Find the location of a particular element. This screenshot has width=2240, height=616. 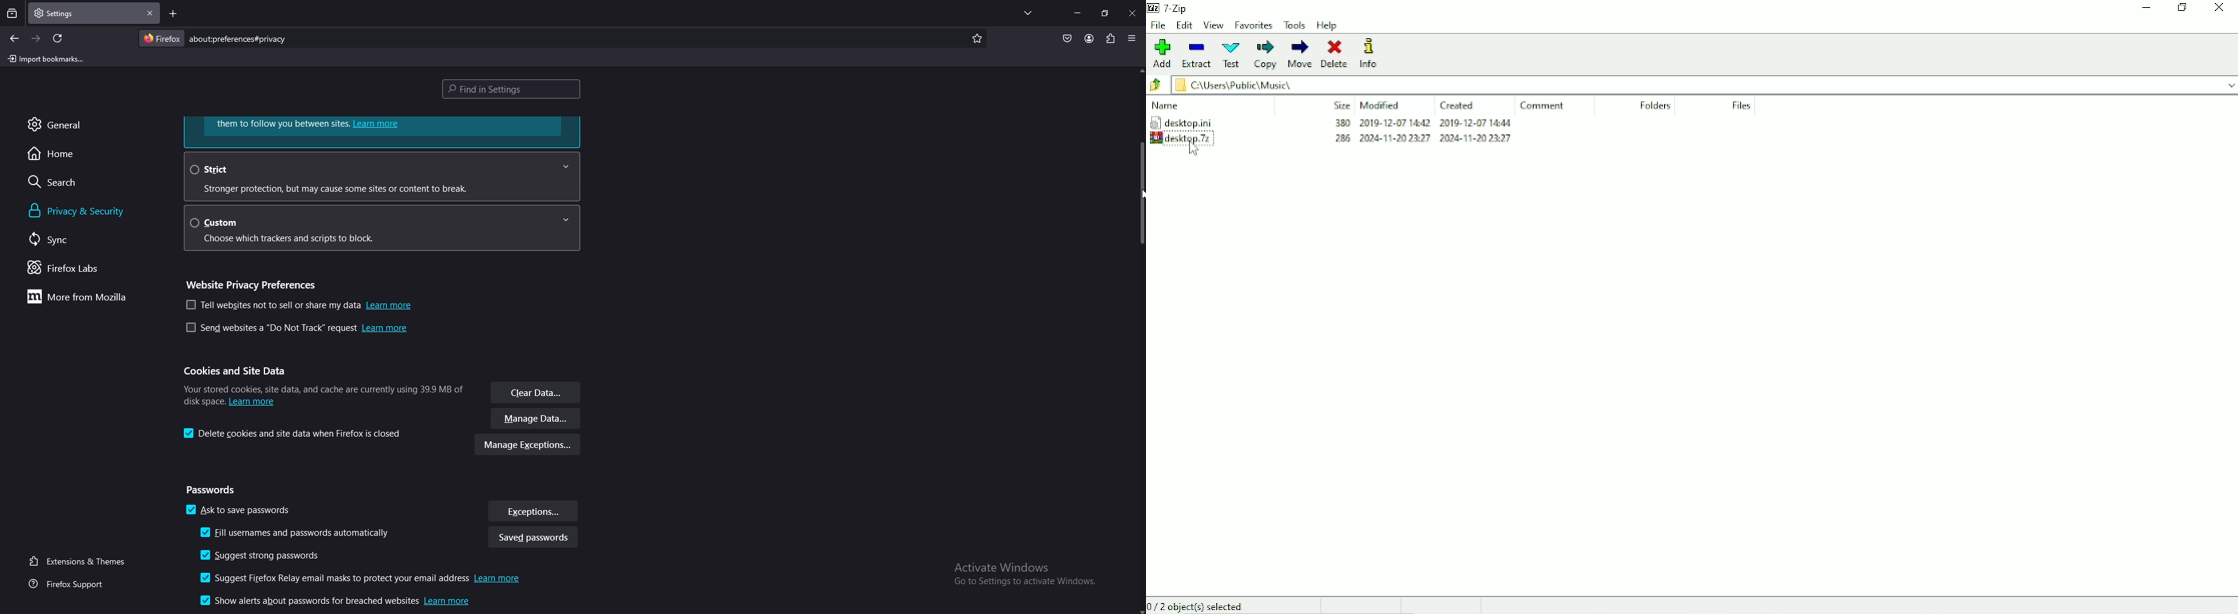

import bookmarks is located at coordinates (46, 60).